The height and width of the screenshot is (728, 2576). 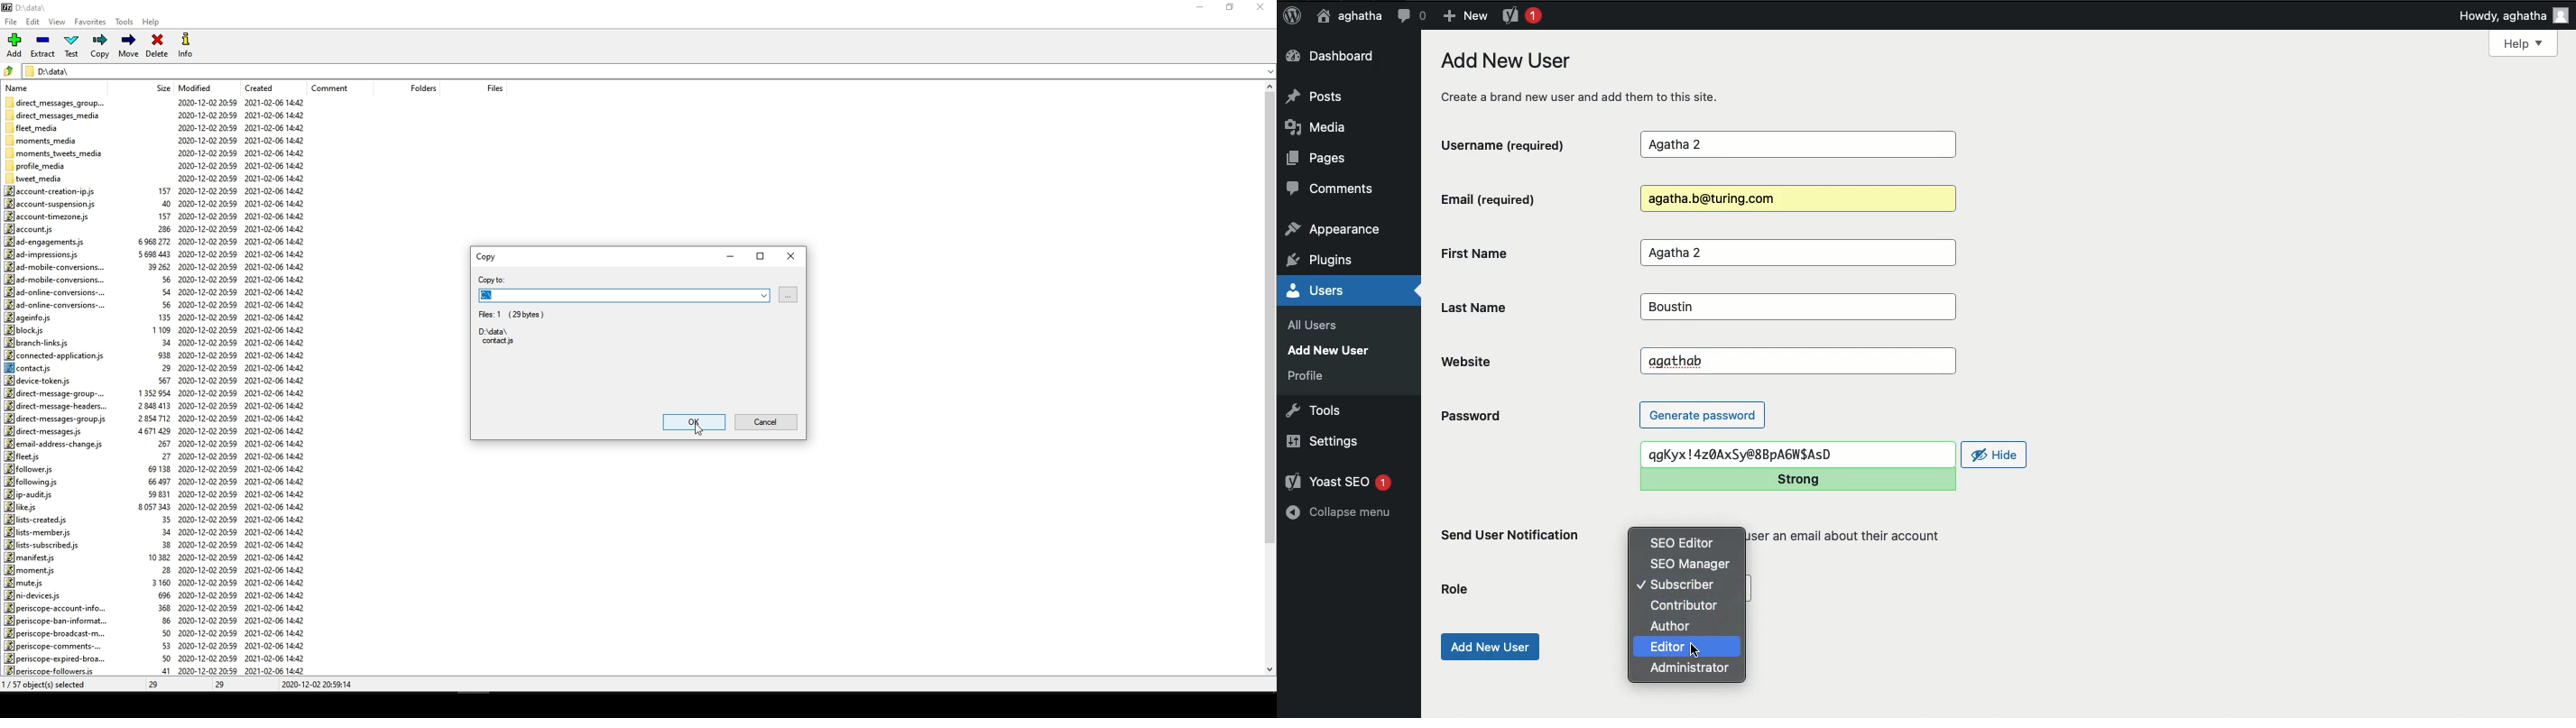 I want to click on First Name, so click(x=1524, y=253).